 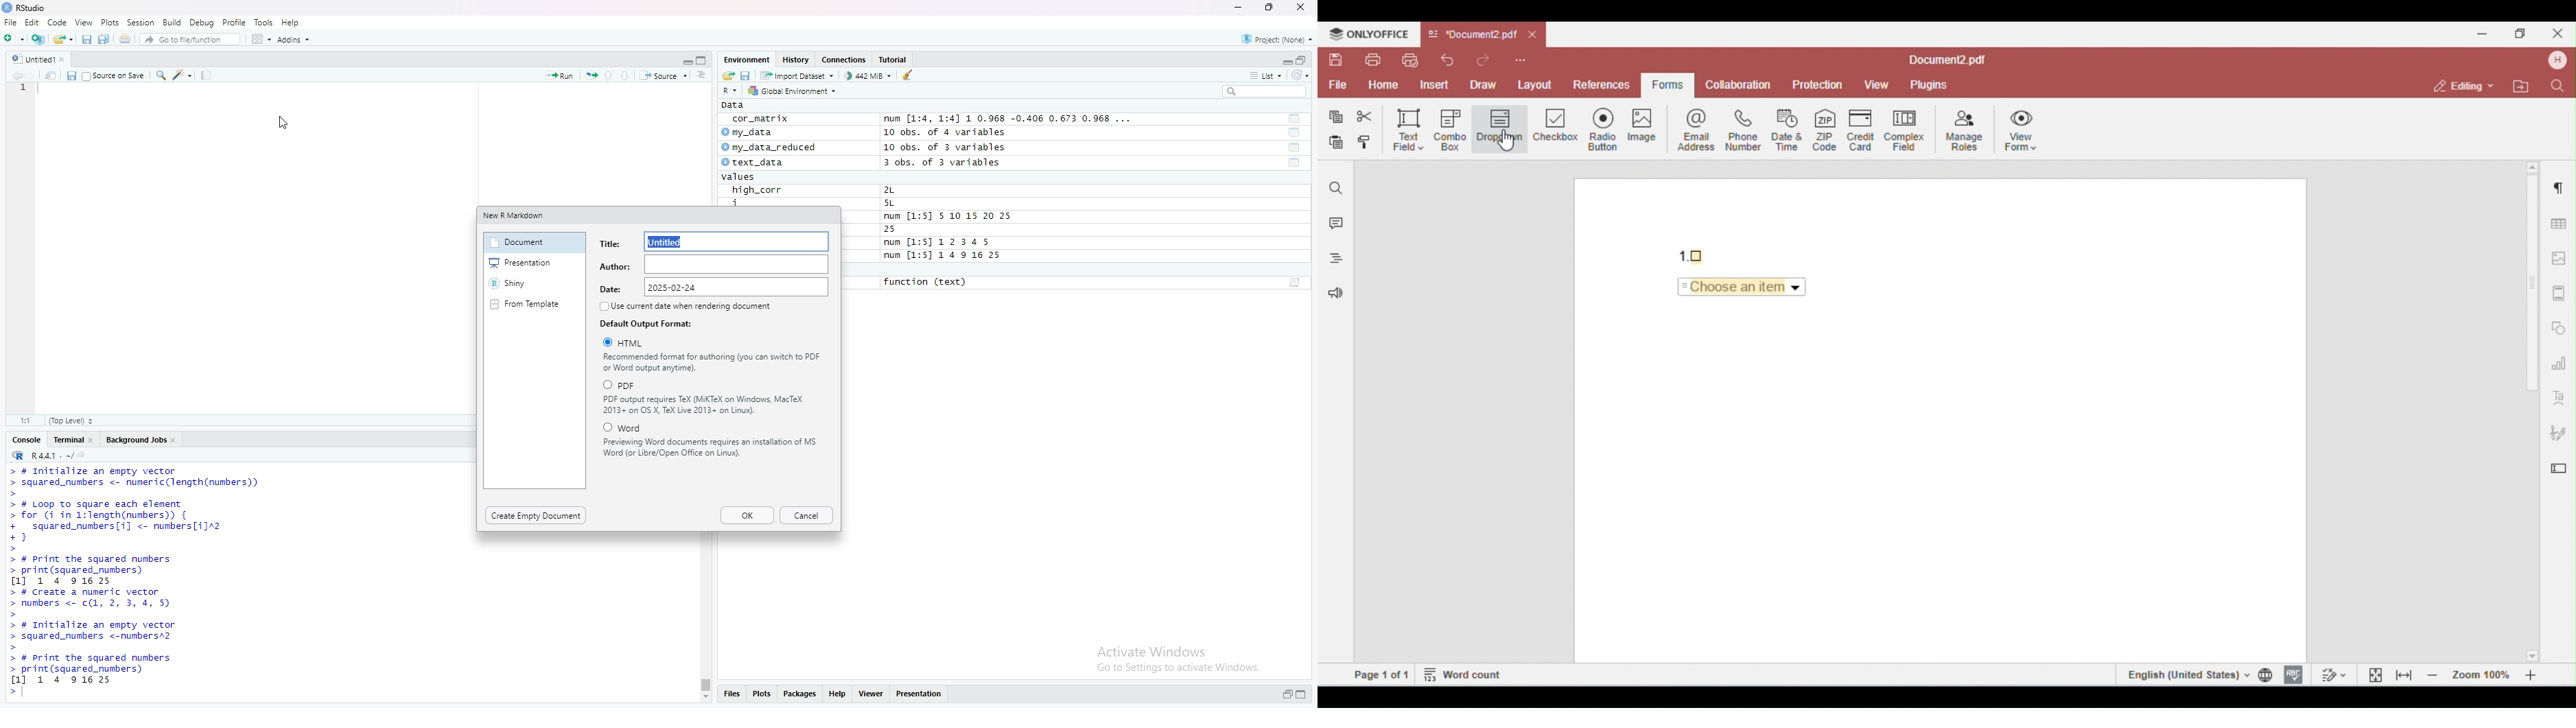 What do you see at coordinates (797, 59) in the screenshot?
I see `History` at bounding box center [797, 59].